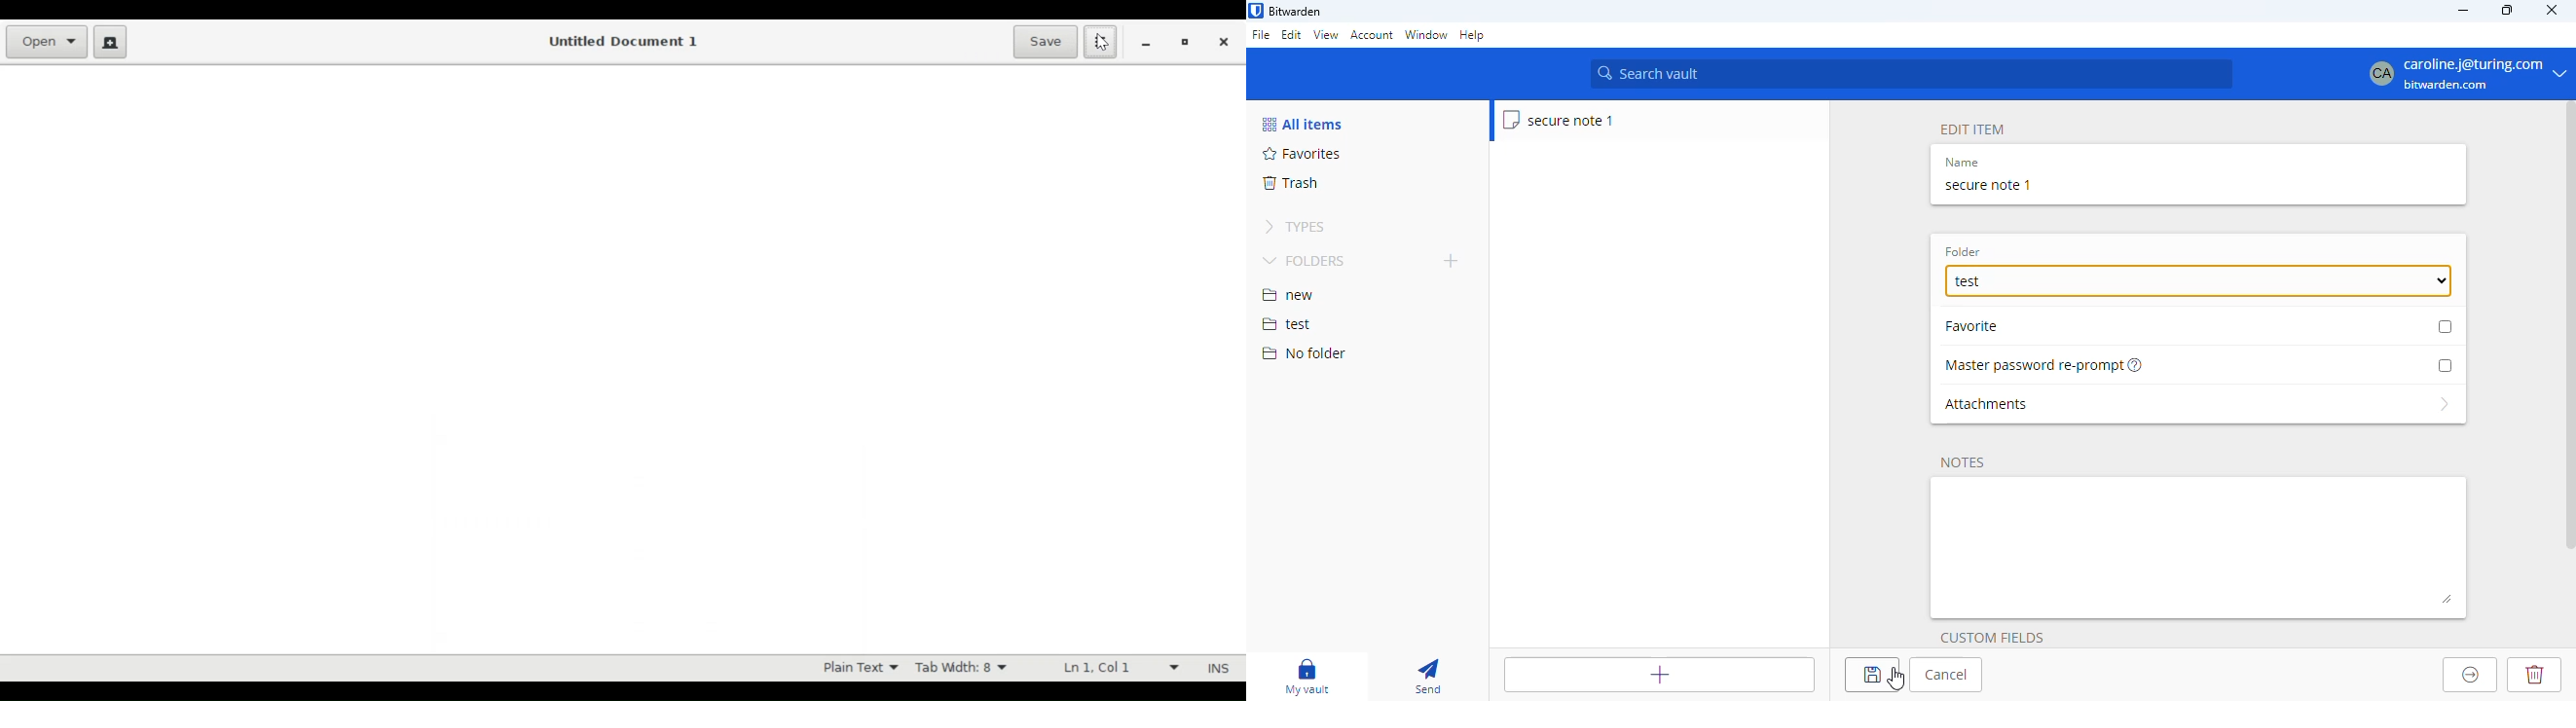 The width and height of the screenshot is (2576, 728). I want to click on checkbox, so click(2446, 326).